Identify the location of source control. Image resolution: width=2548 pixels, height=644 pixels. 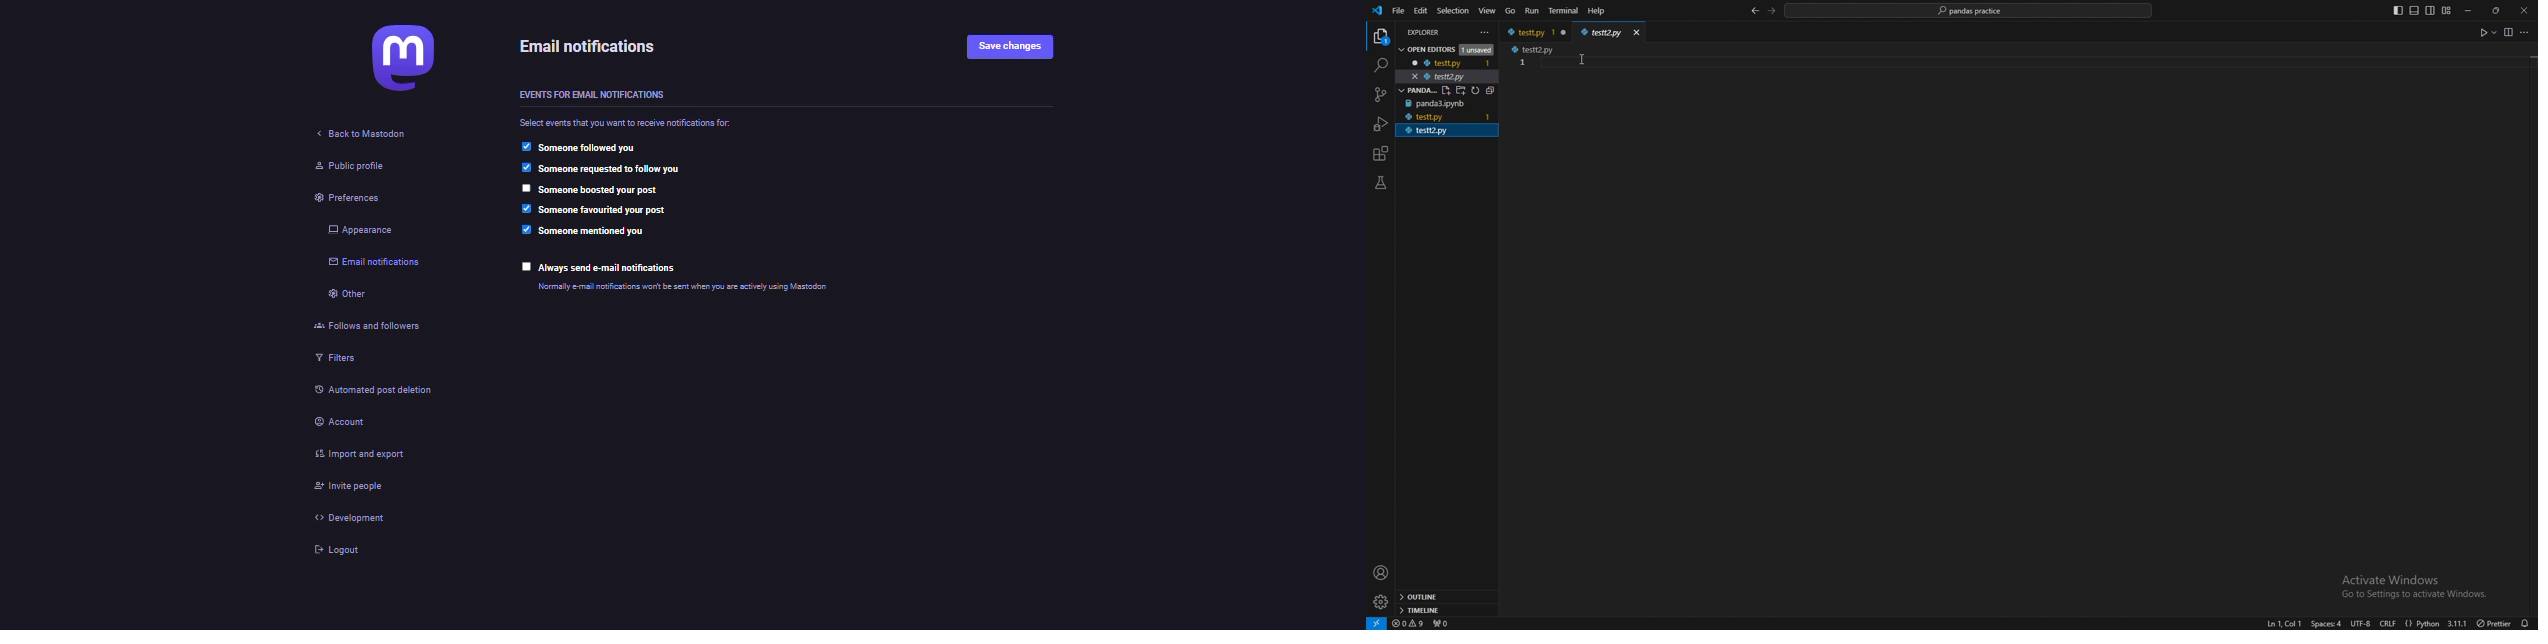
(1379, 95).